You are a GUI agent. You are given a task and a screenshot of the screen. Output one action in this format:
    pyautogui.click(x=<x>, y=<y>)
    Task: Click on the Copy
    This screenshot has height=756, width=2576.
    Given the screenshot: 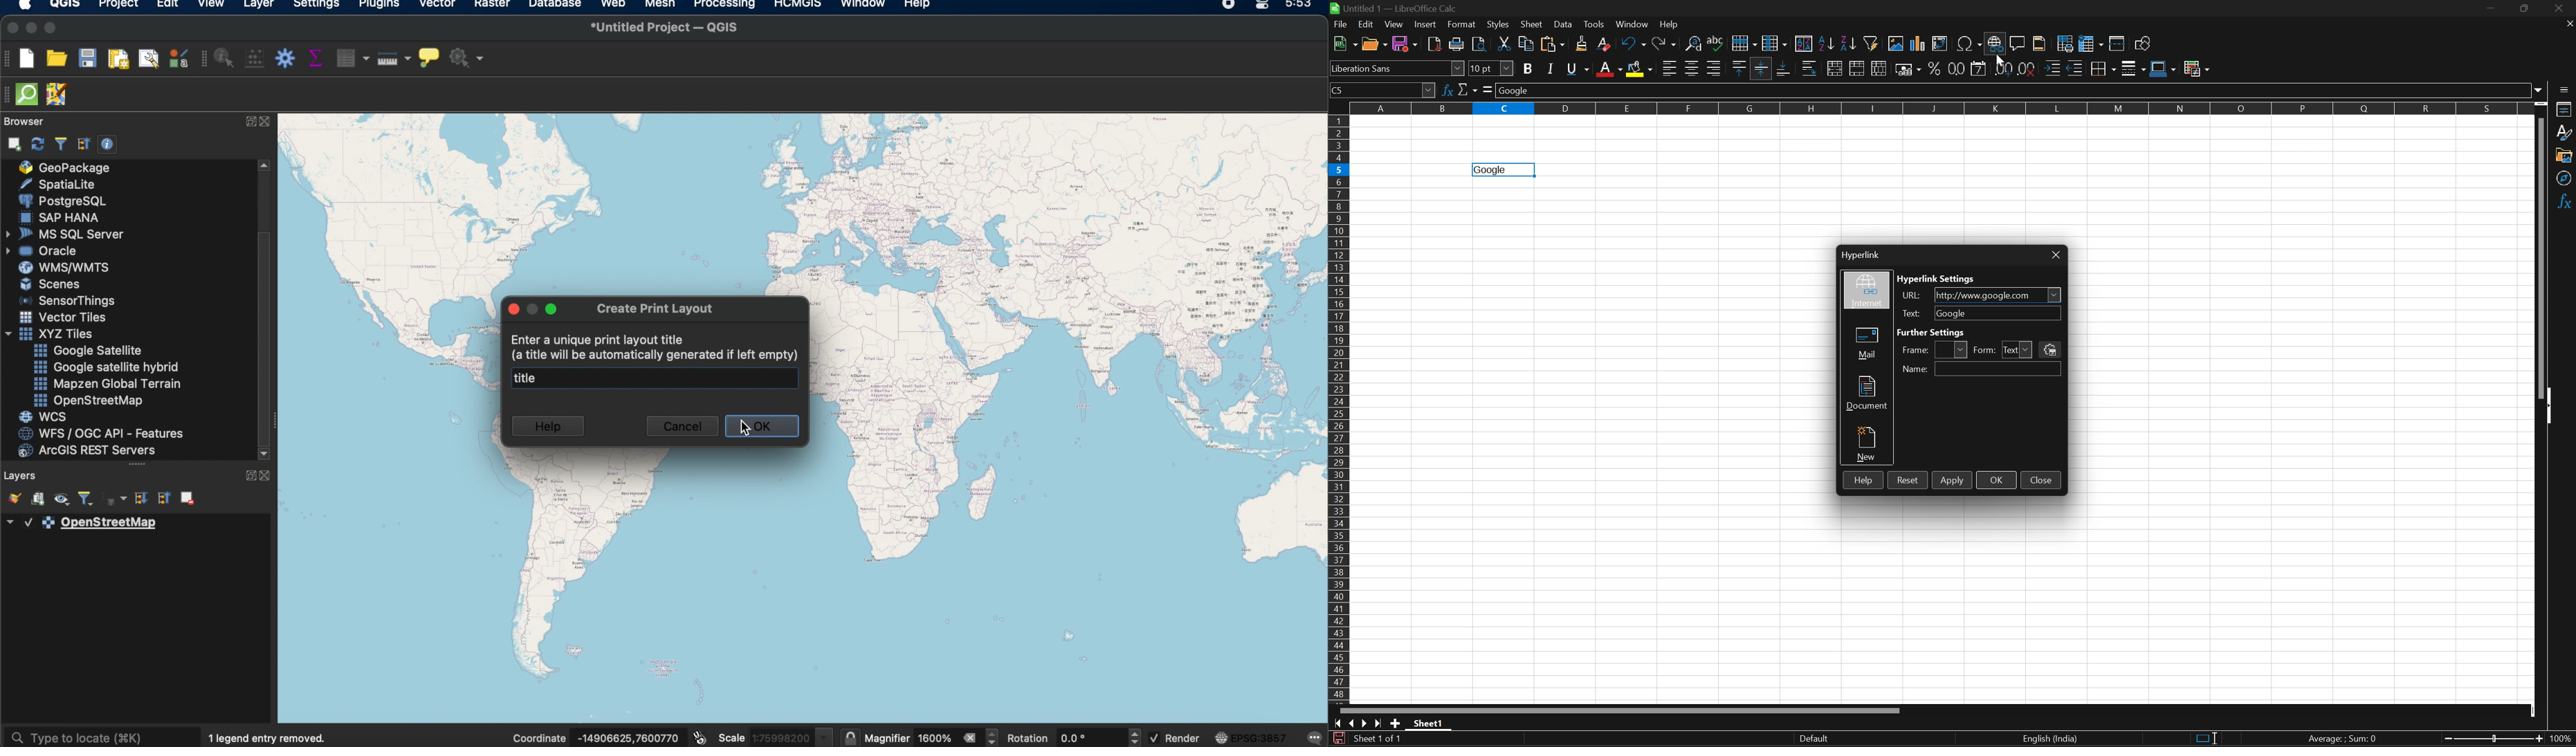 What is the action you would take?
    pyautogui.click(x=1524, y=42)
    